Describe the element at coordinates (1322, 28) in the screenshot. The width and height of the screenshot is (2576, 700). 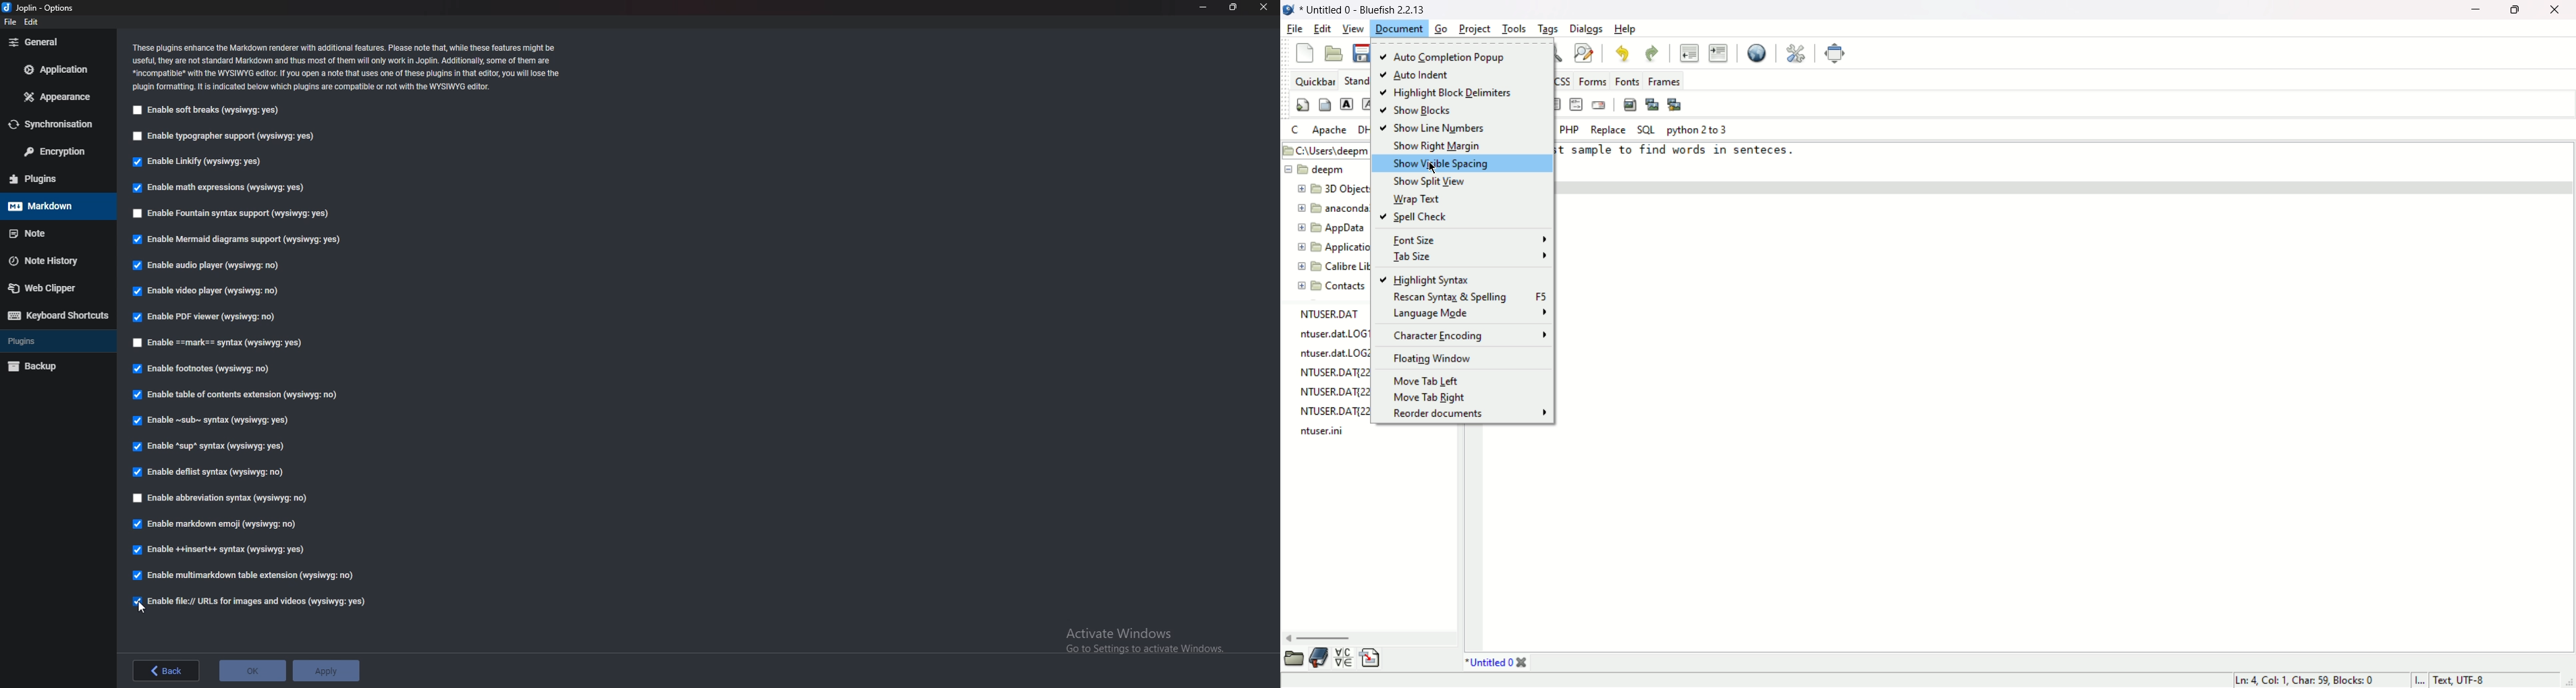
I see `edit` at that location.